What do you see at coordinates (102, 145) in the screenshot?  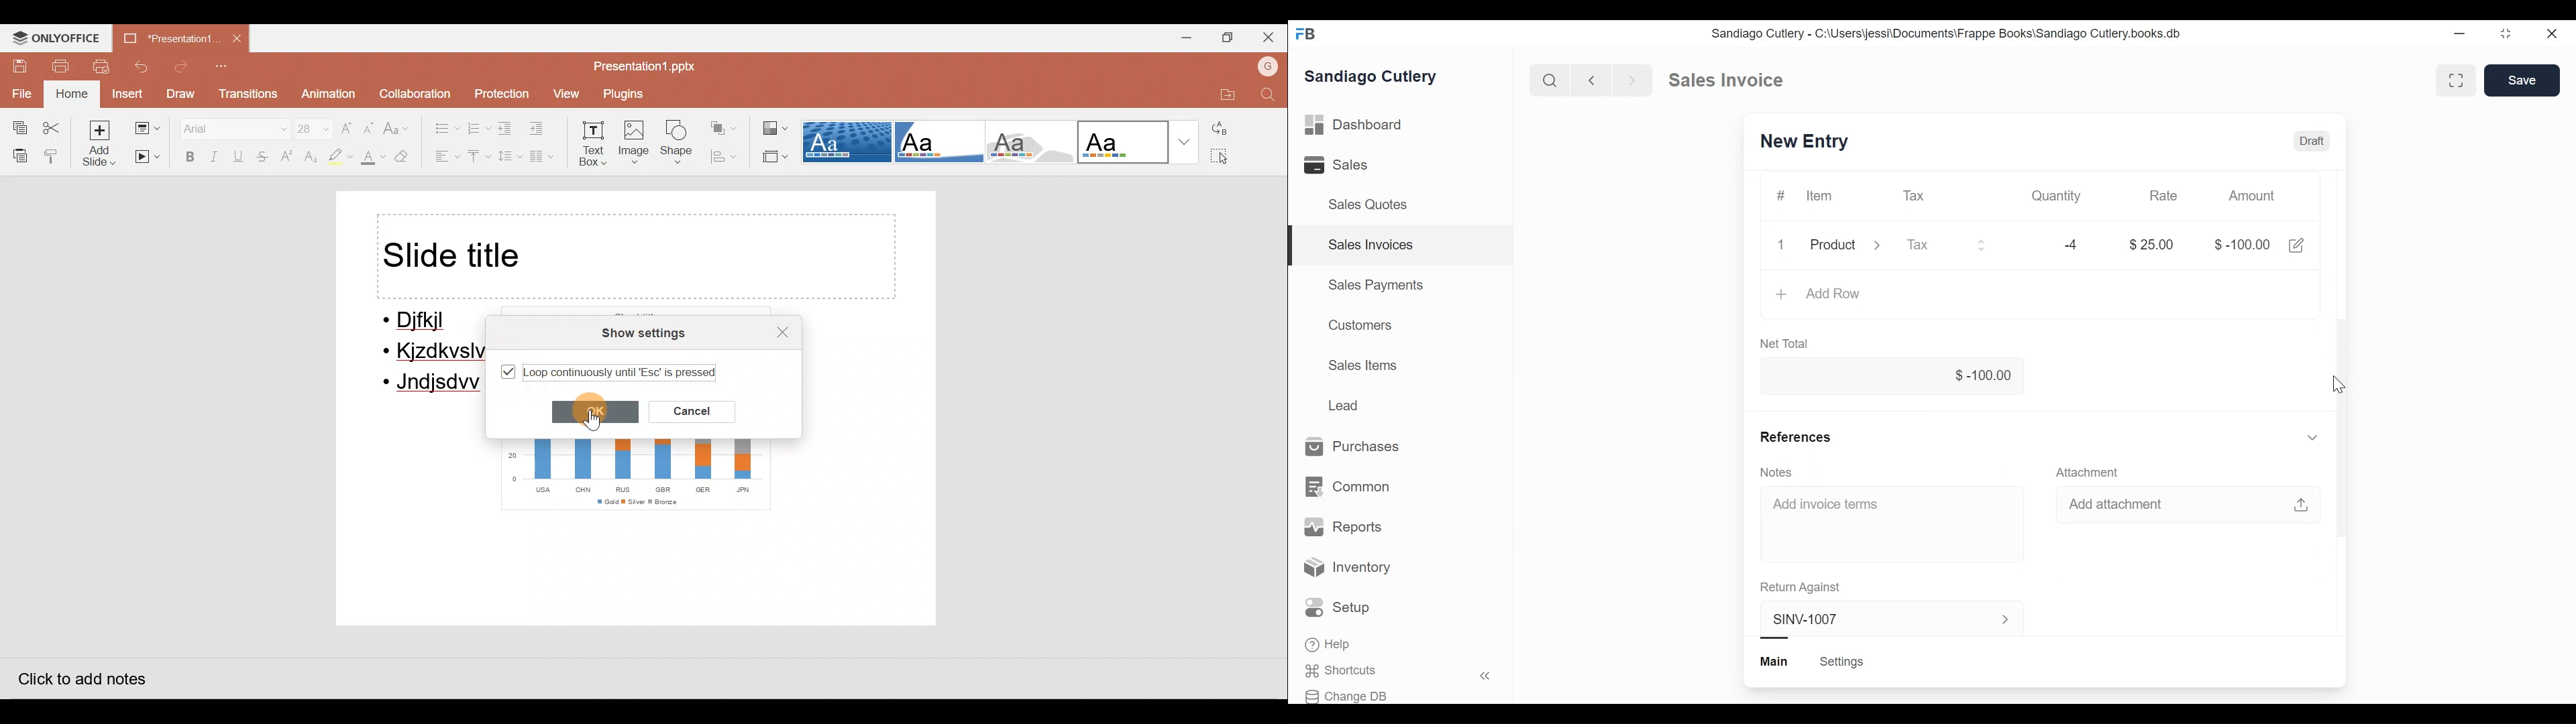 I see `Add slide` at bounding box center [102, 145].